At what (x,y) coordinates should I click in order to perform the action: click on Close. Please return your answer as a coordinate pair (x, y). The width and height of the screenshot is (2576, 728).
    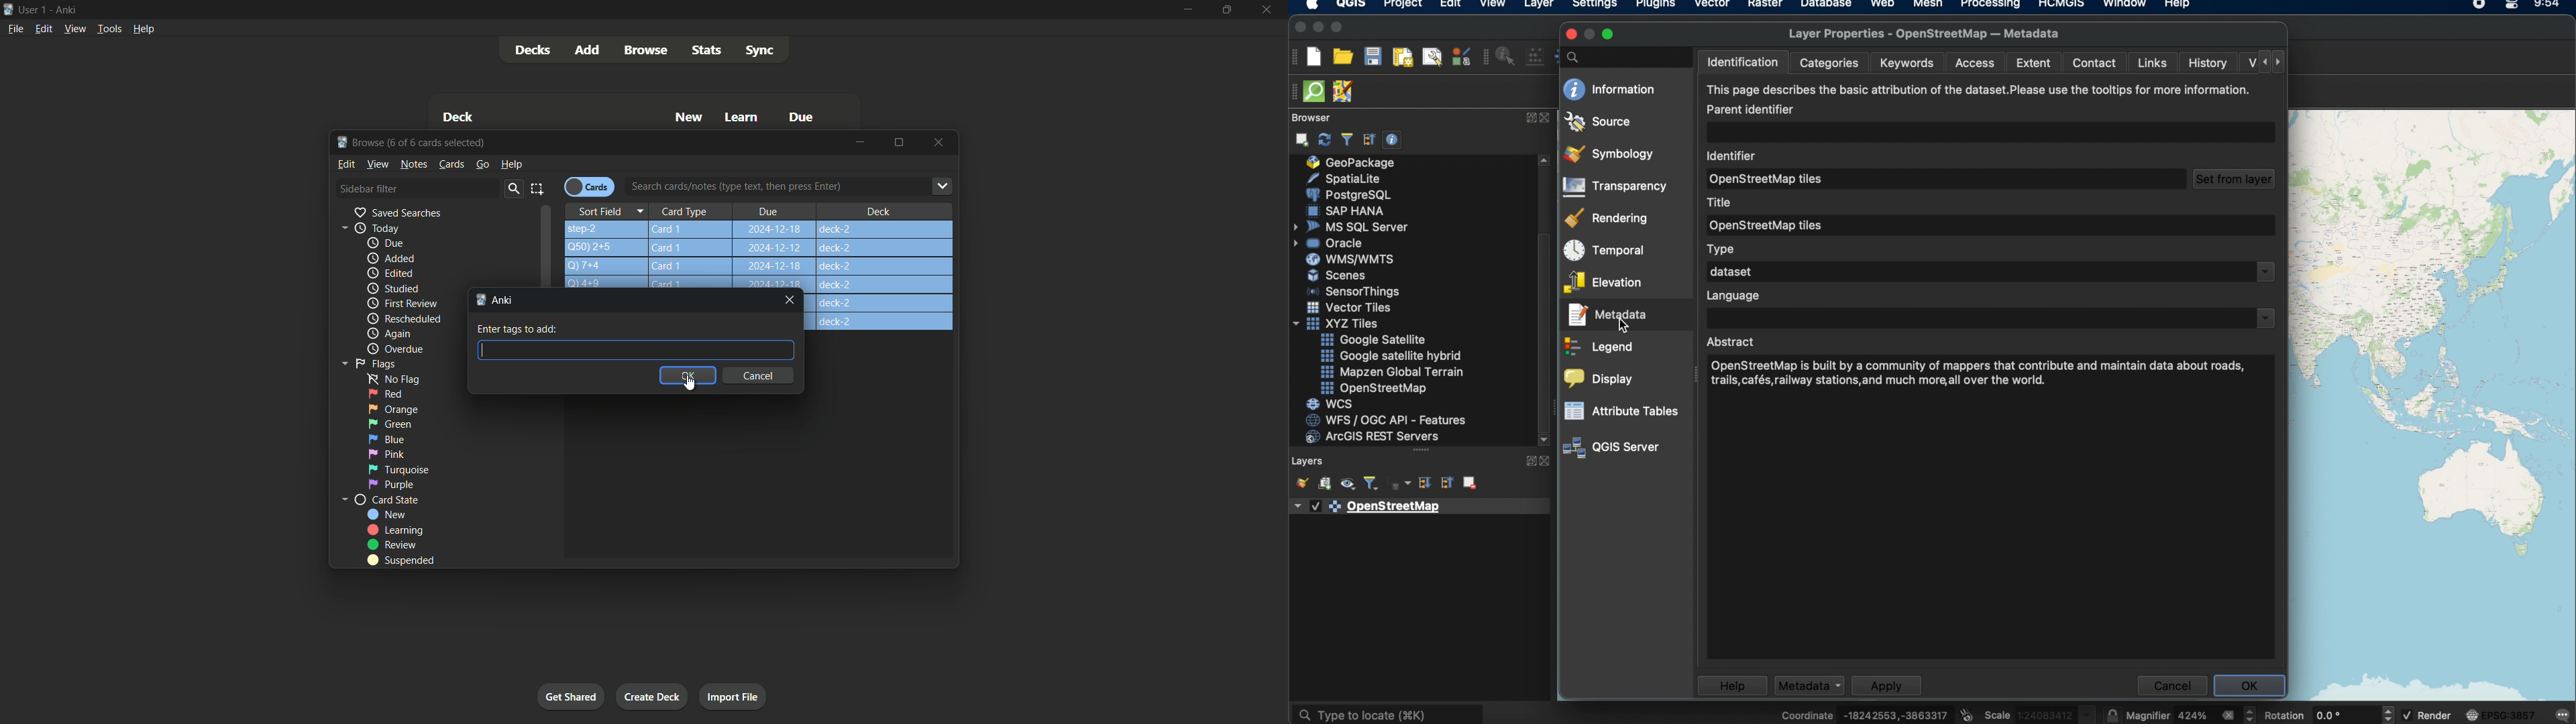
    Looking at the image, I should click on (790, 300).